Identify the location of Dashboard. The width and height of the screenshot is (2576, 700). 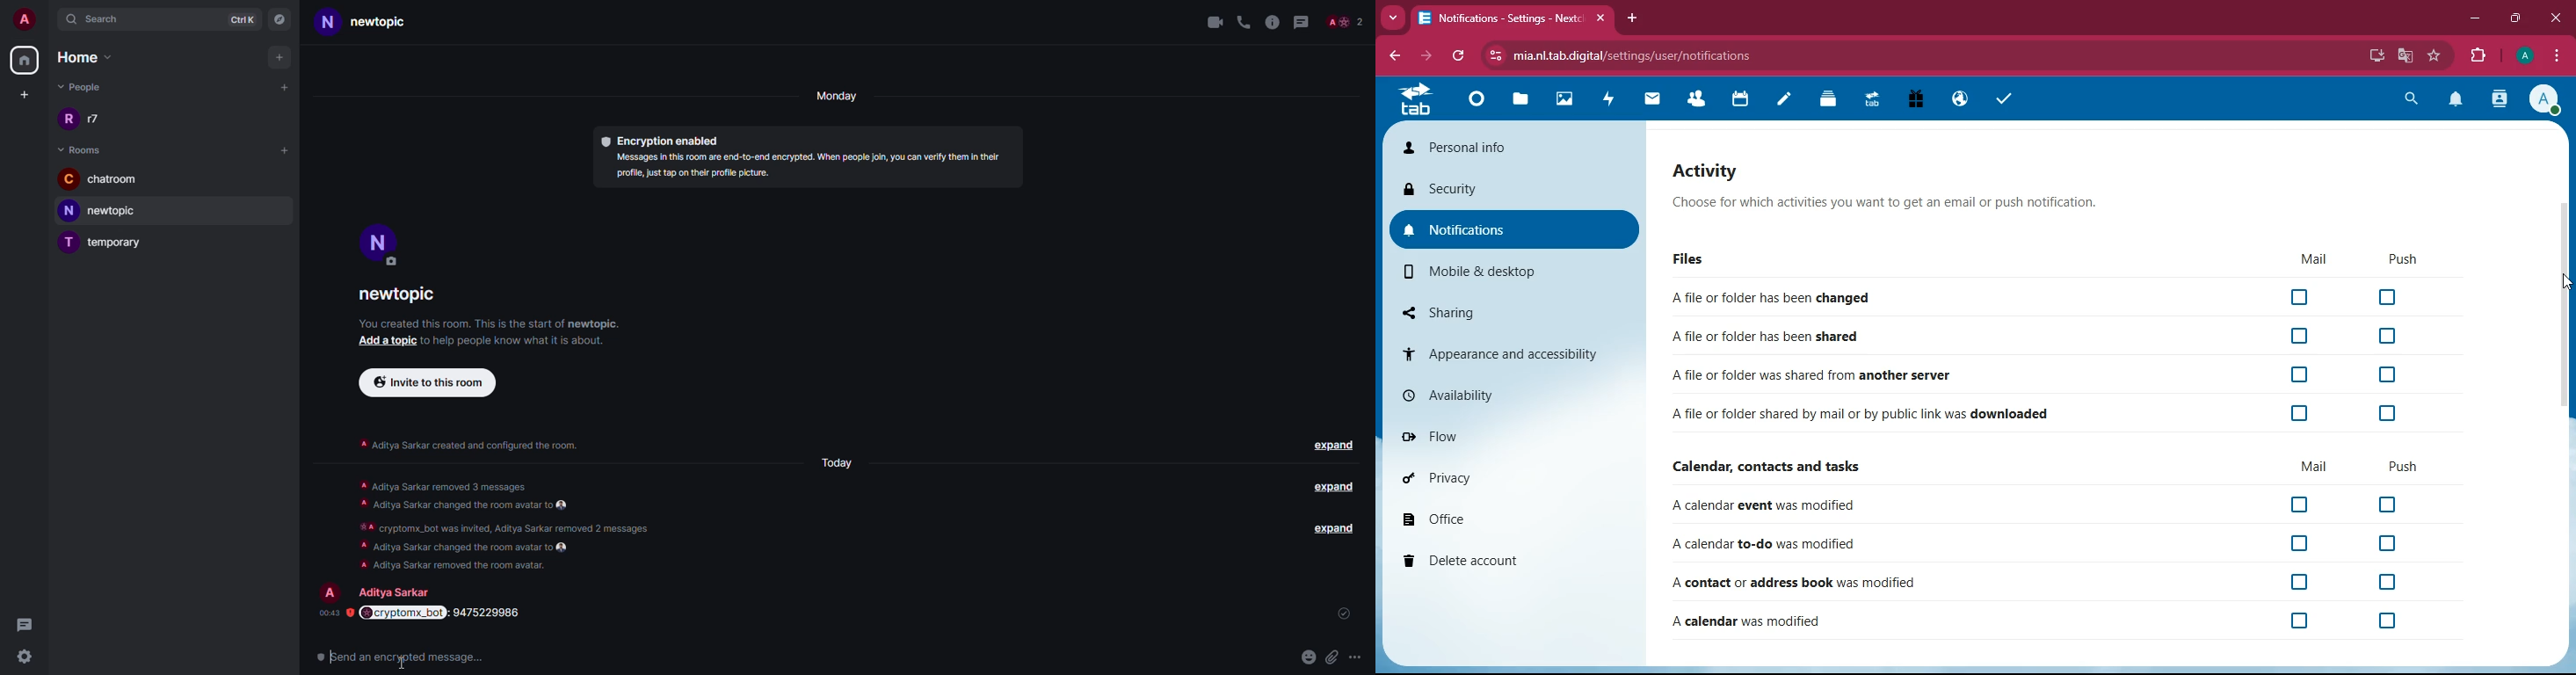
(1480, 101).